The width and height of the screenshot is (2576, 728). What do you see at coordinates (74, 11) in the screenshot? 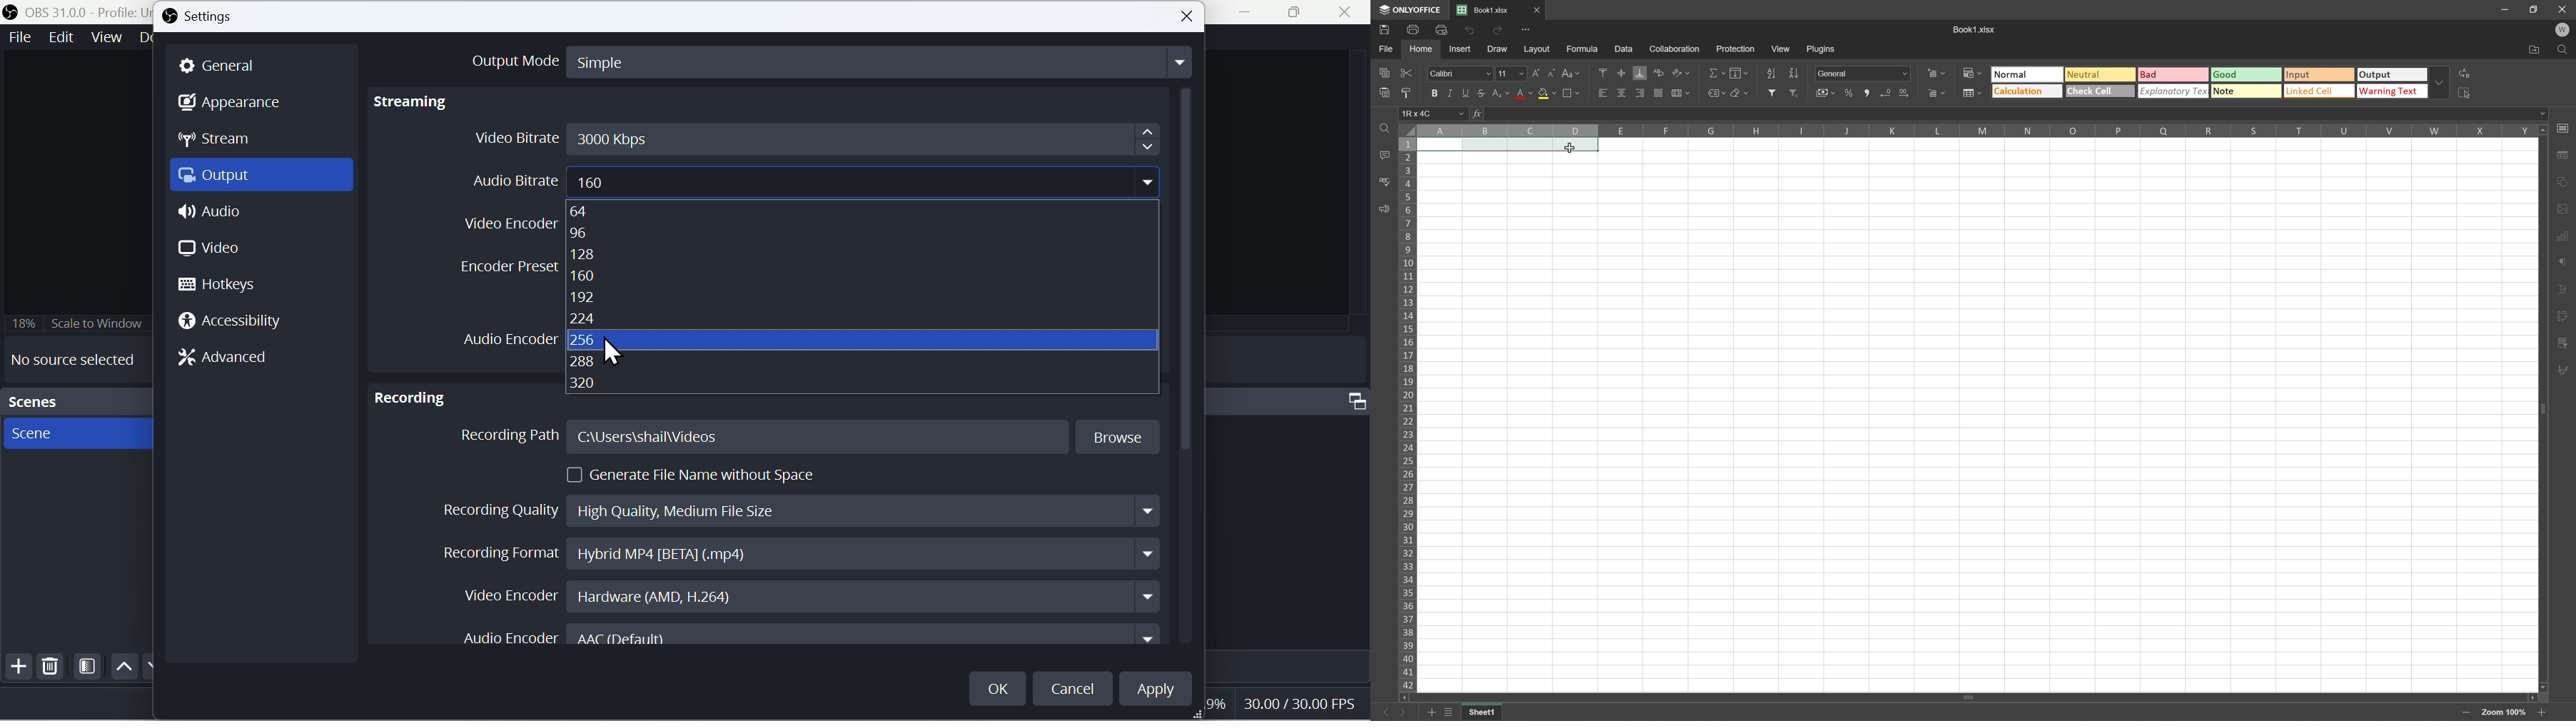
I see `OBS 31.0 .0` at bounding box center [74, 11].